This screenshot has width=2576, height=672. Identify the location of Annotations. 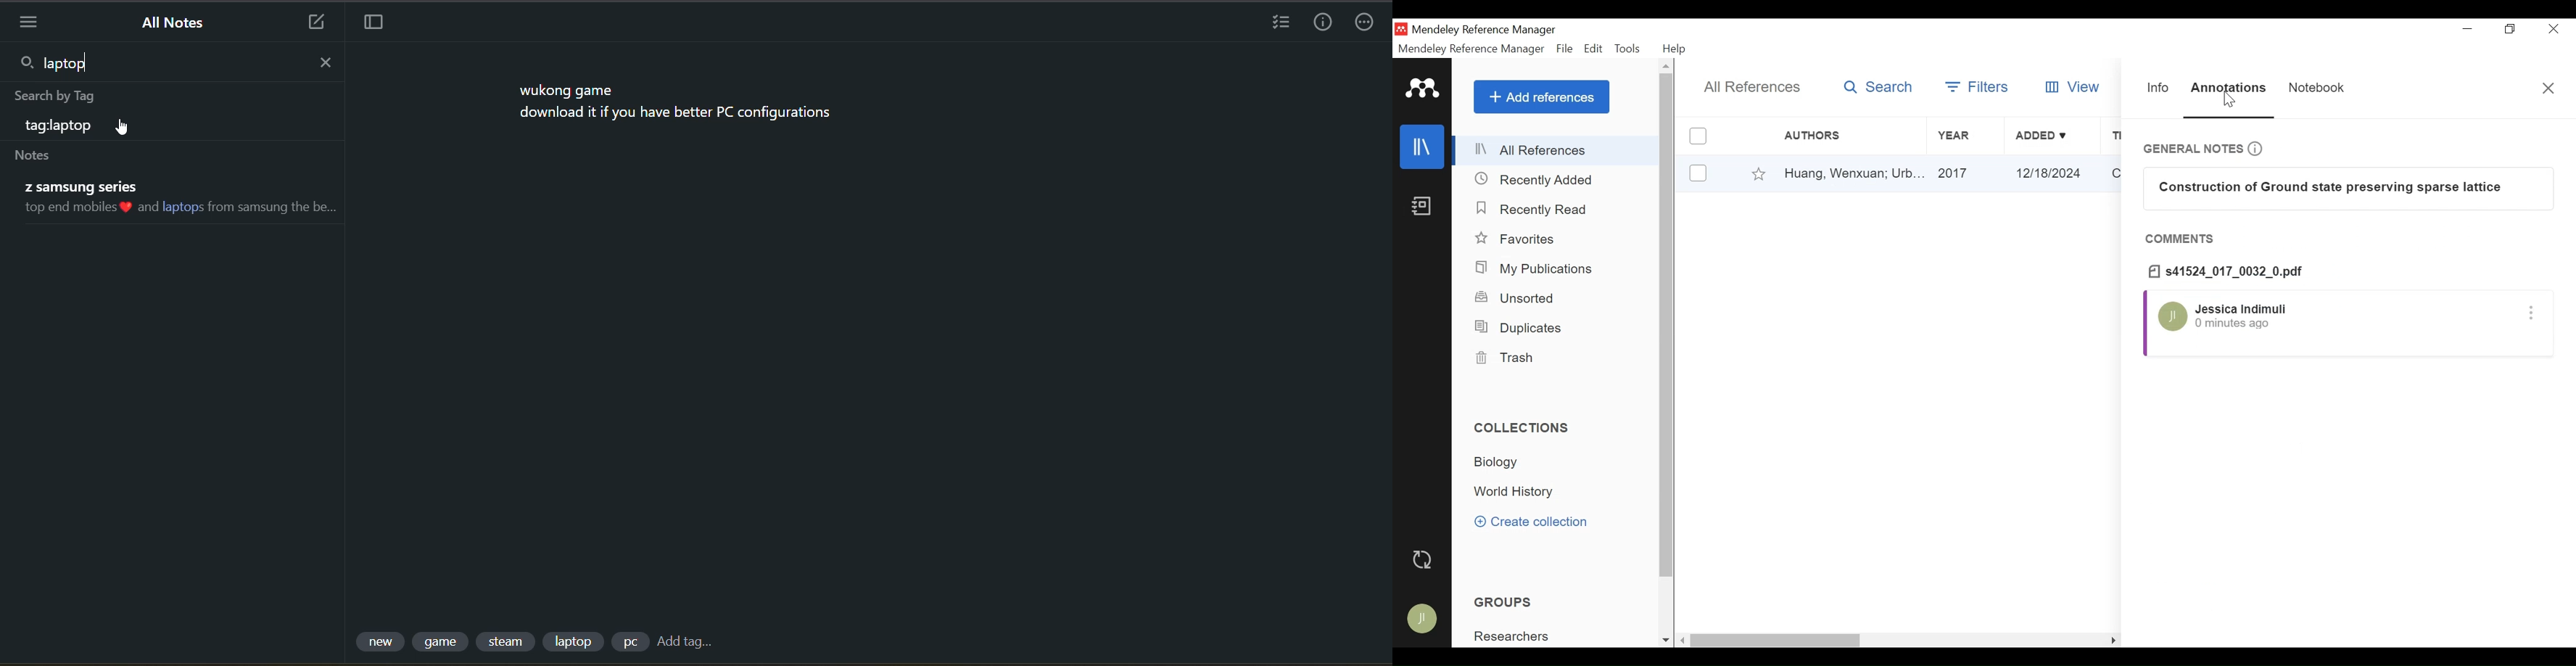
(2227, 89).